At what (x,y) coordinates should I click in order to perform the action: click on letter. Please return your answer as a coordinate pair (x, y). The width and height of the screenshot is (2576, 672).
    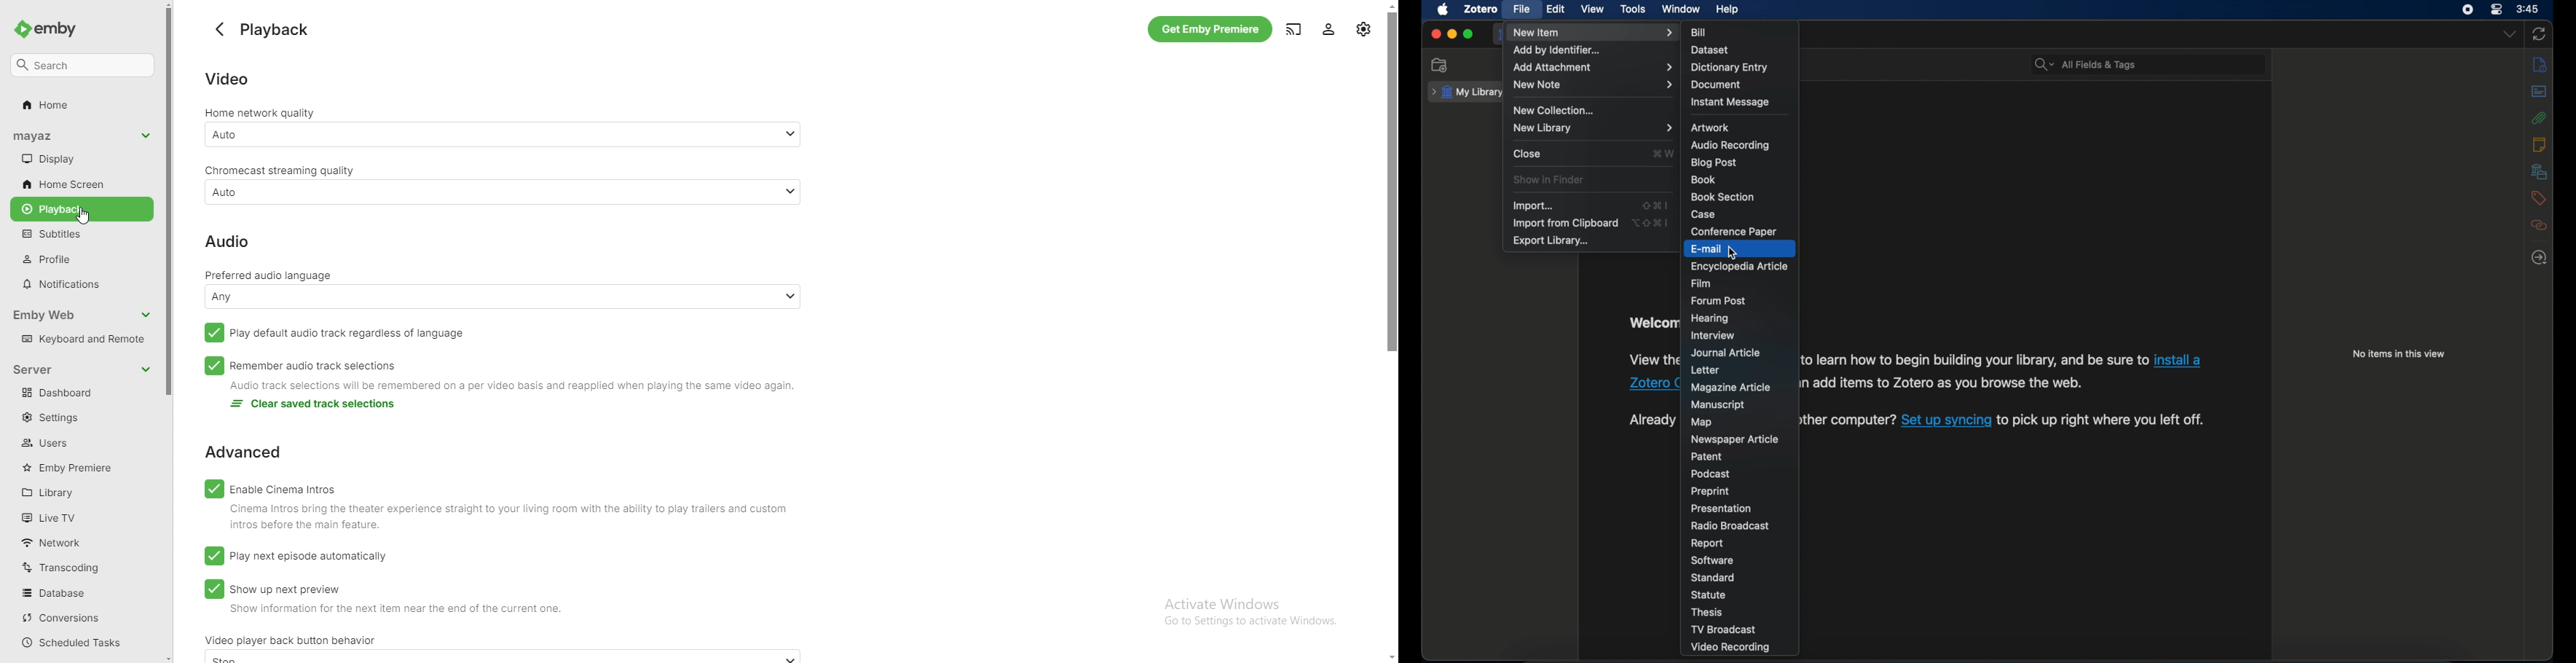
    Looking at the image, I should click on (1705, 370).